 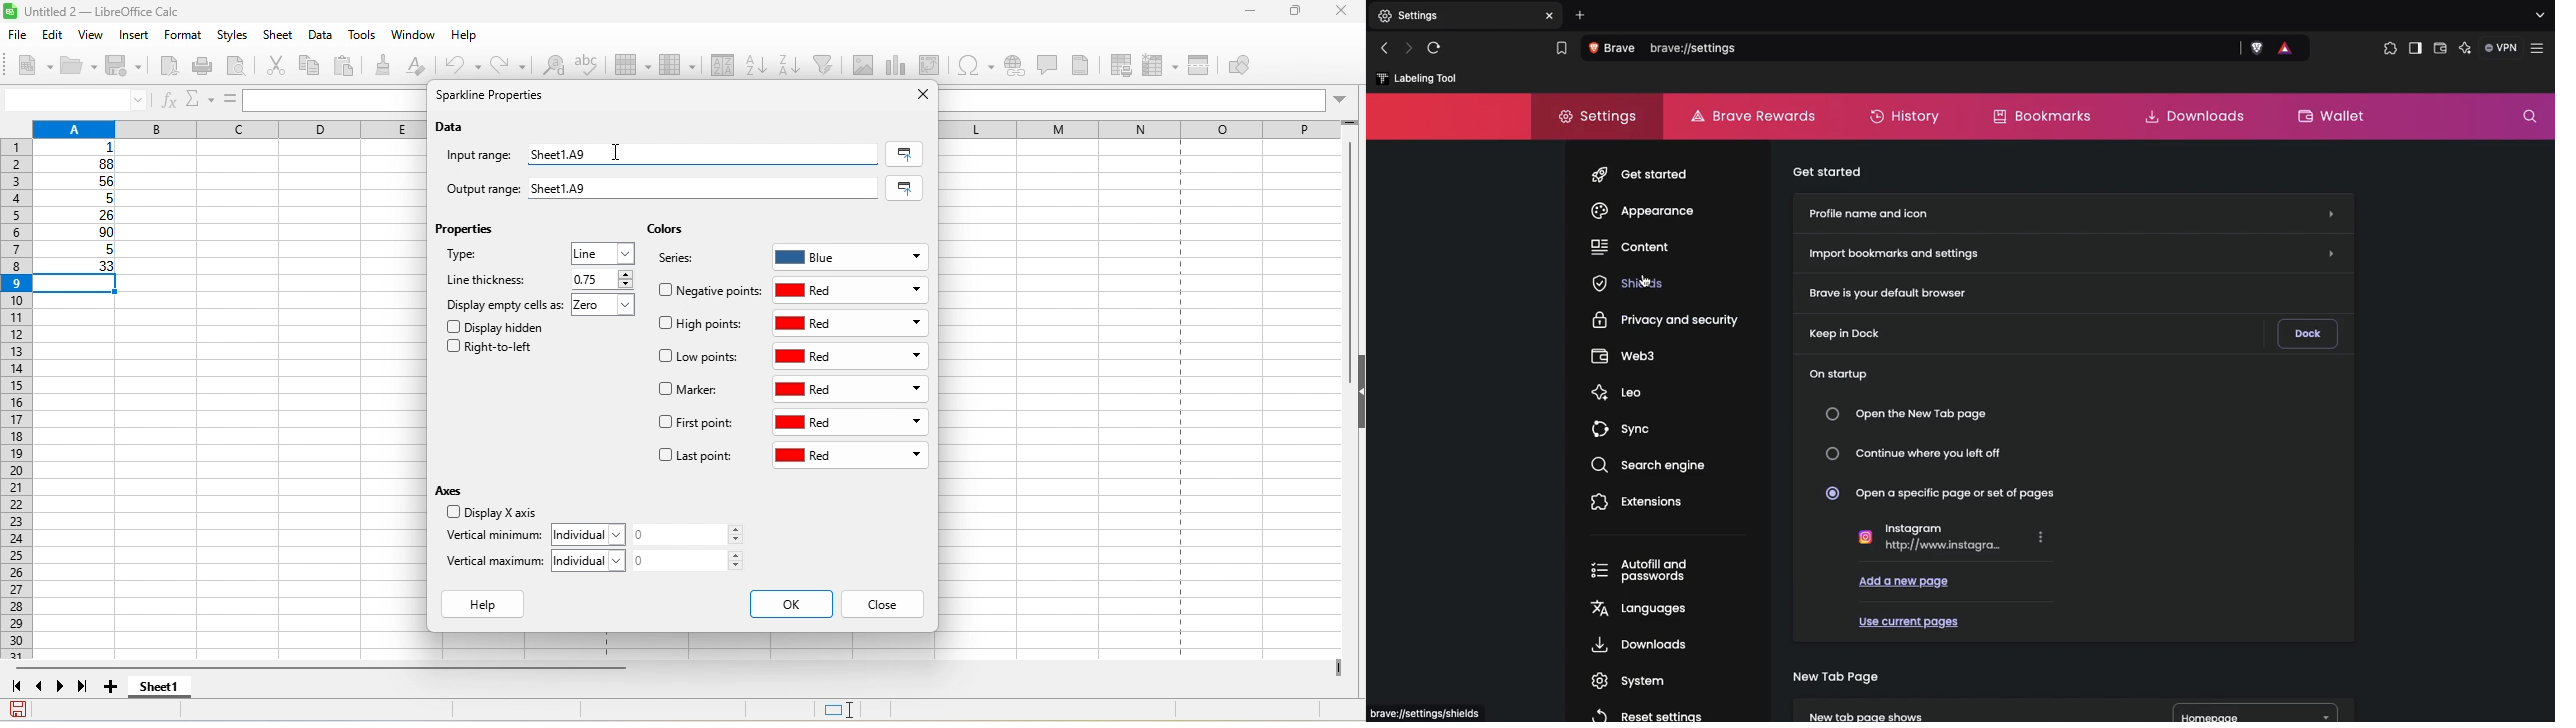 I want to click on 56, so click(x=82, y=182).